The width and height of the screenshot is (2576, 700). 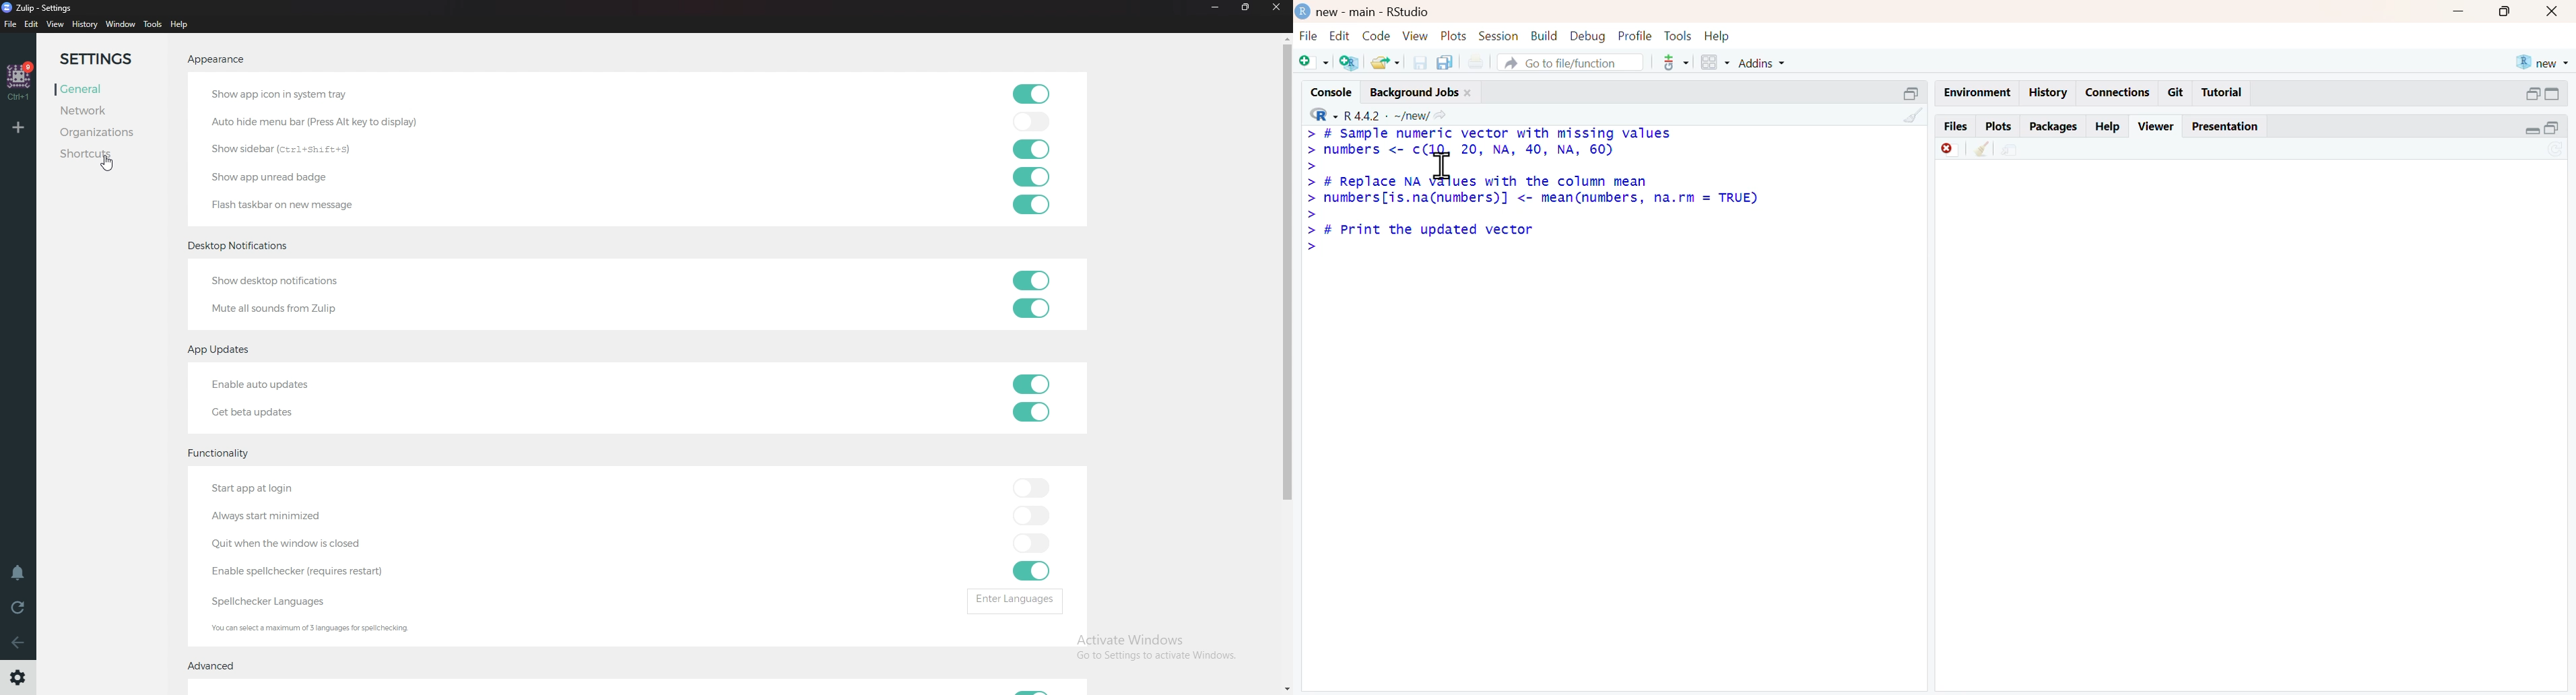 I want to click on Close, so click(x=1278, y=9).